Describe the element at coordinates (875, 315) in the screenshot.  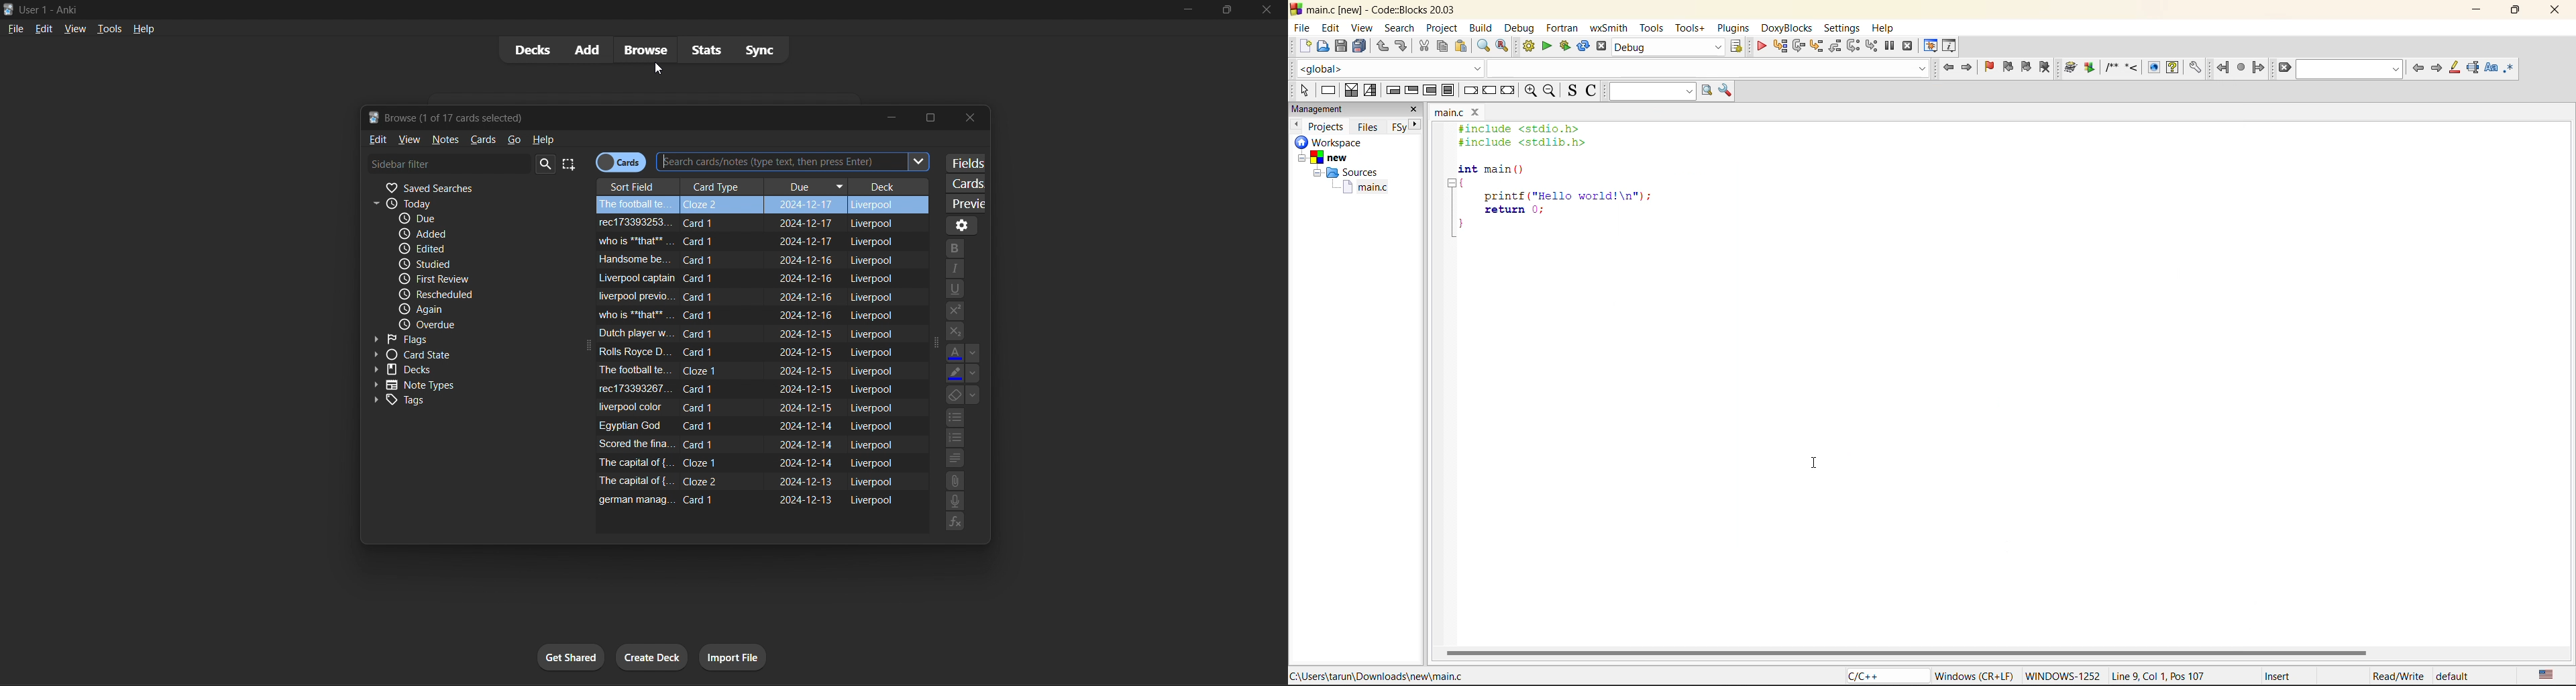
I see `liverpool` at that location.